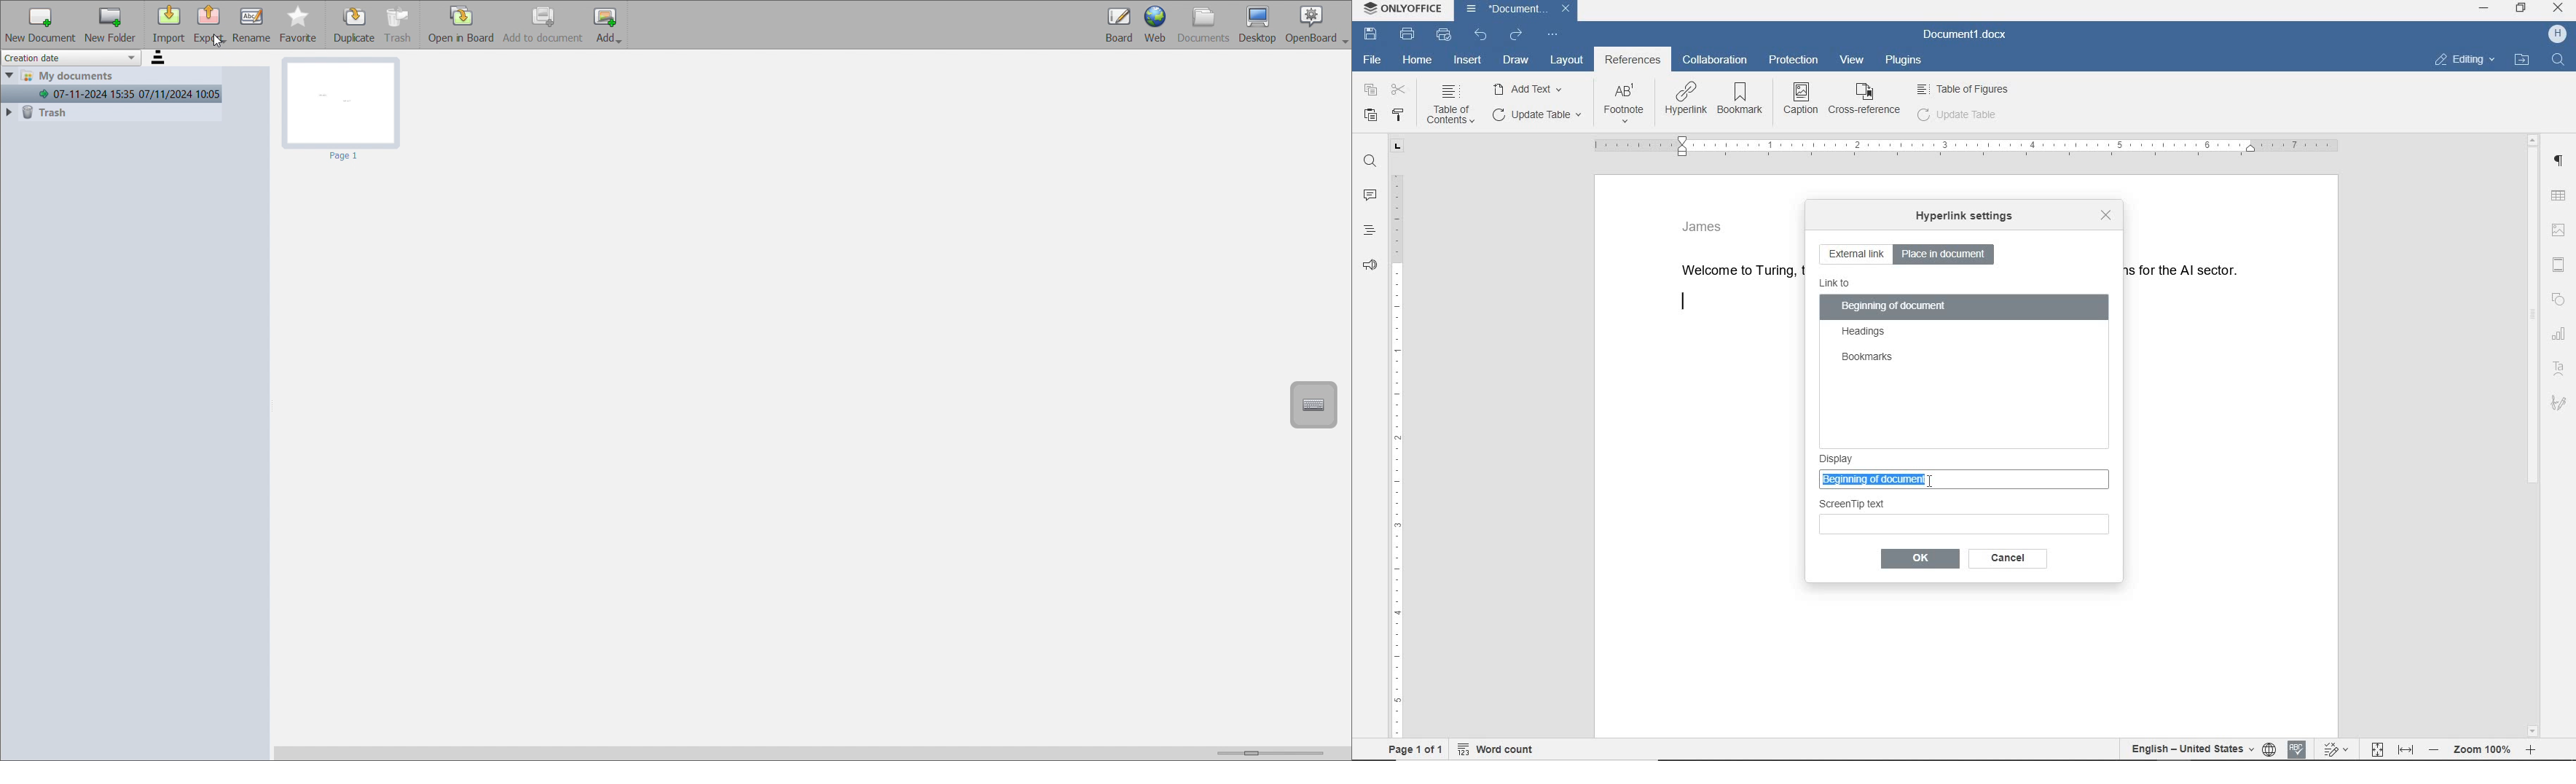  Describe the element at coordinates (2406, 749) in the screenshot. I see `fit to width` at that location.